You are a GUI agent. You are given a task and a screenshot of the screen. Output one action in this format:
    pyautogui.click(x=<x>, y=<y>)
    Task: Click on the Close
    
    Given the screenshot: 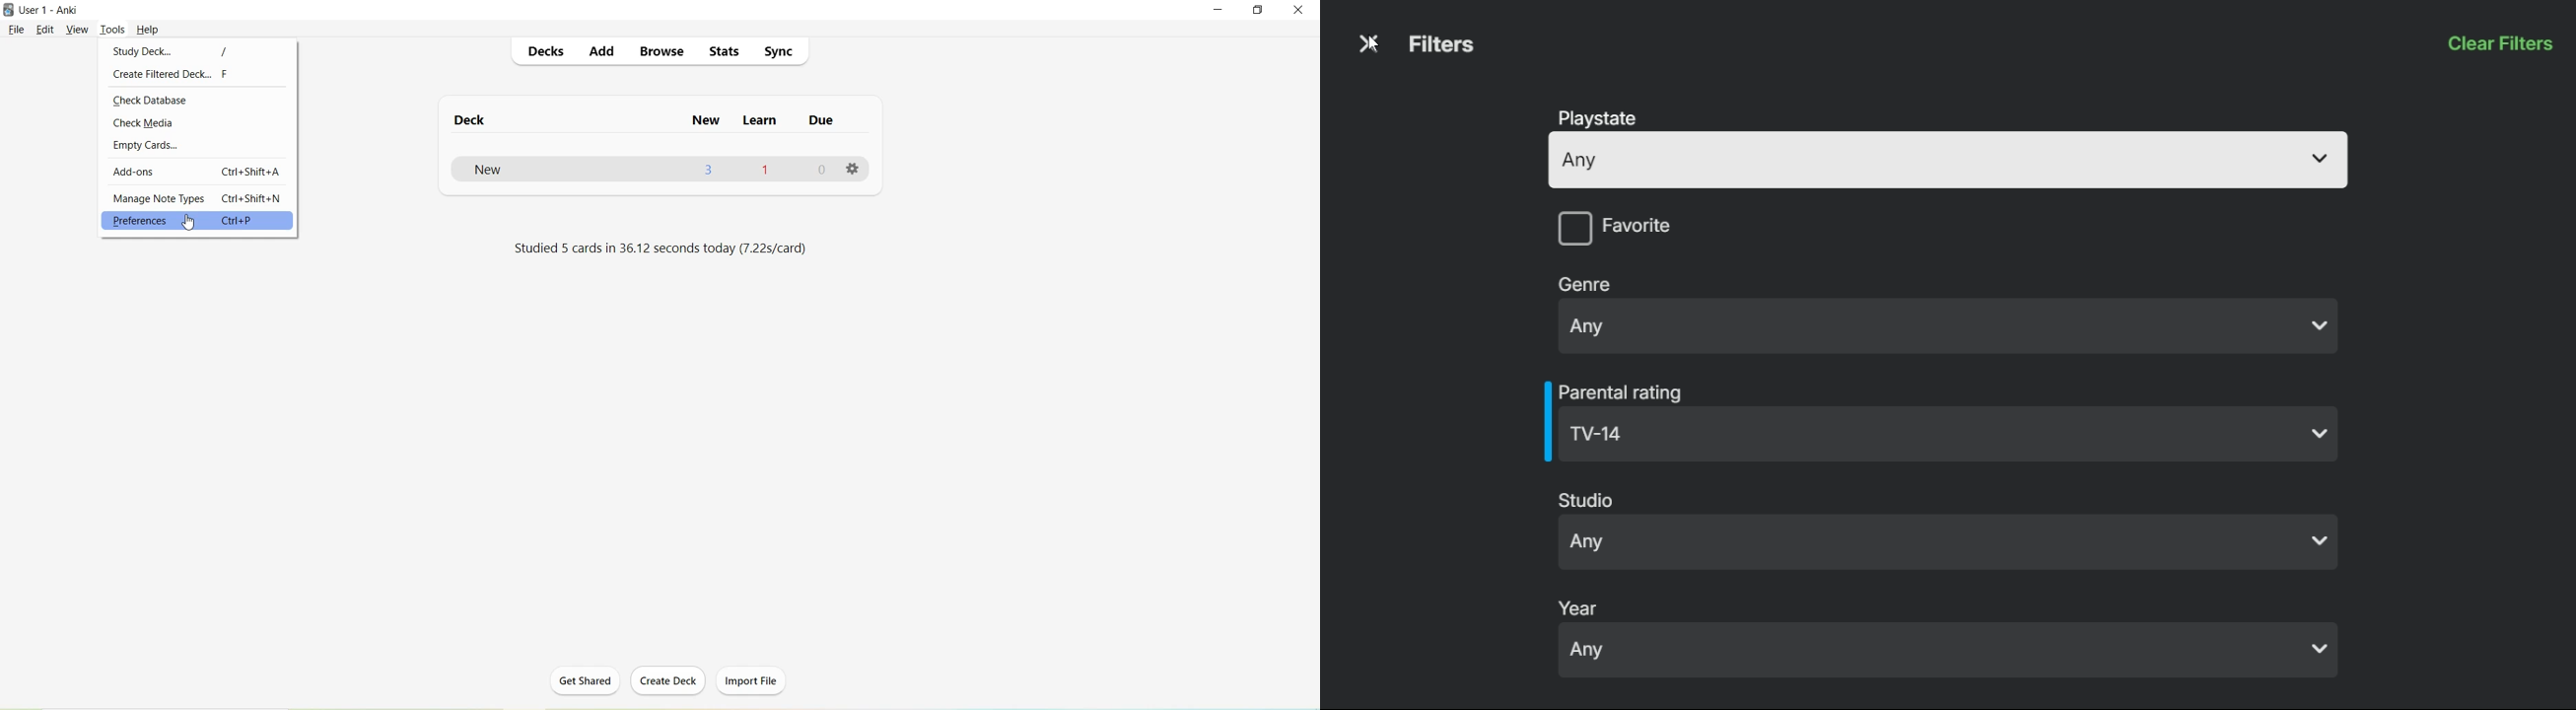 What is the action you would take?
    pyautogui.click(x=1302, y=10)
    